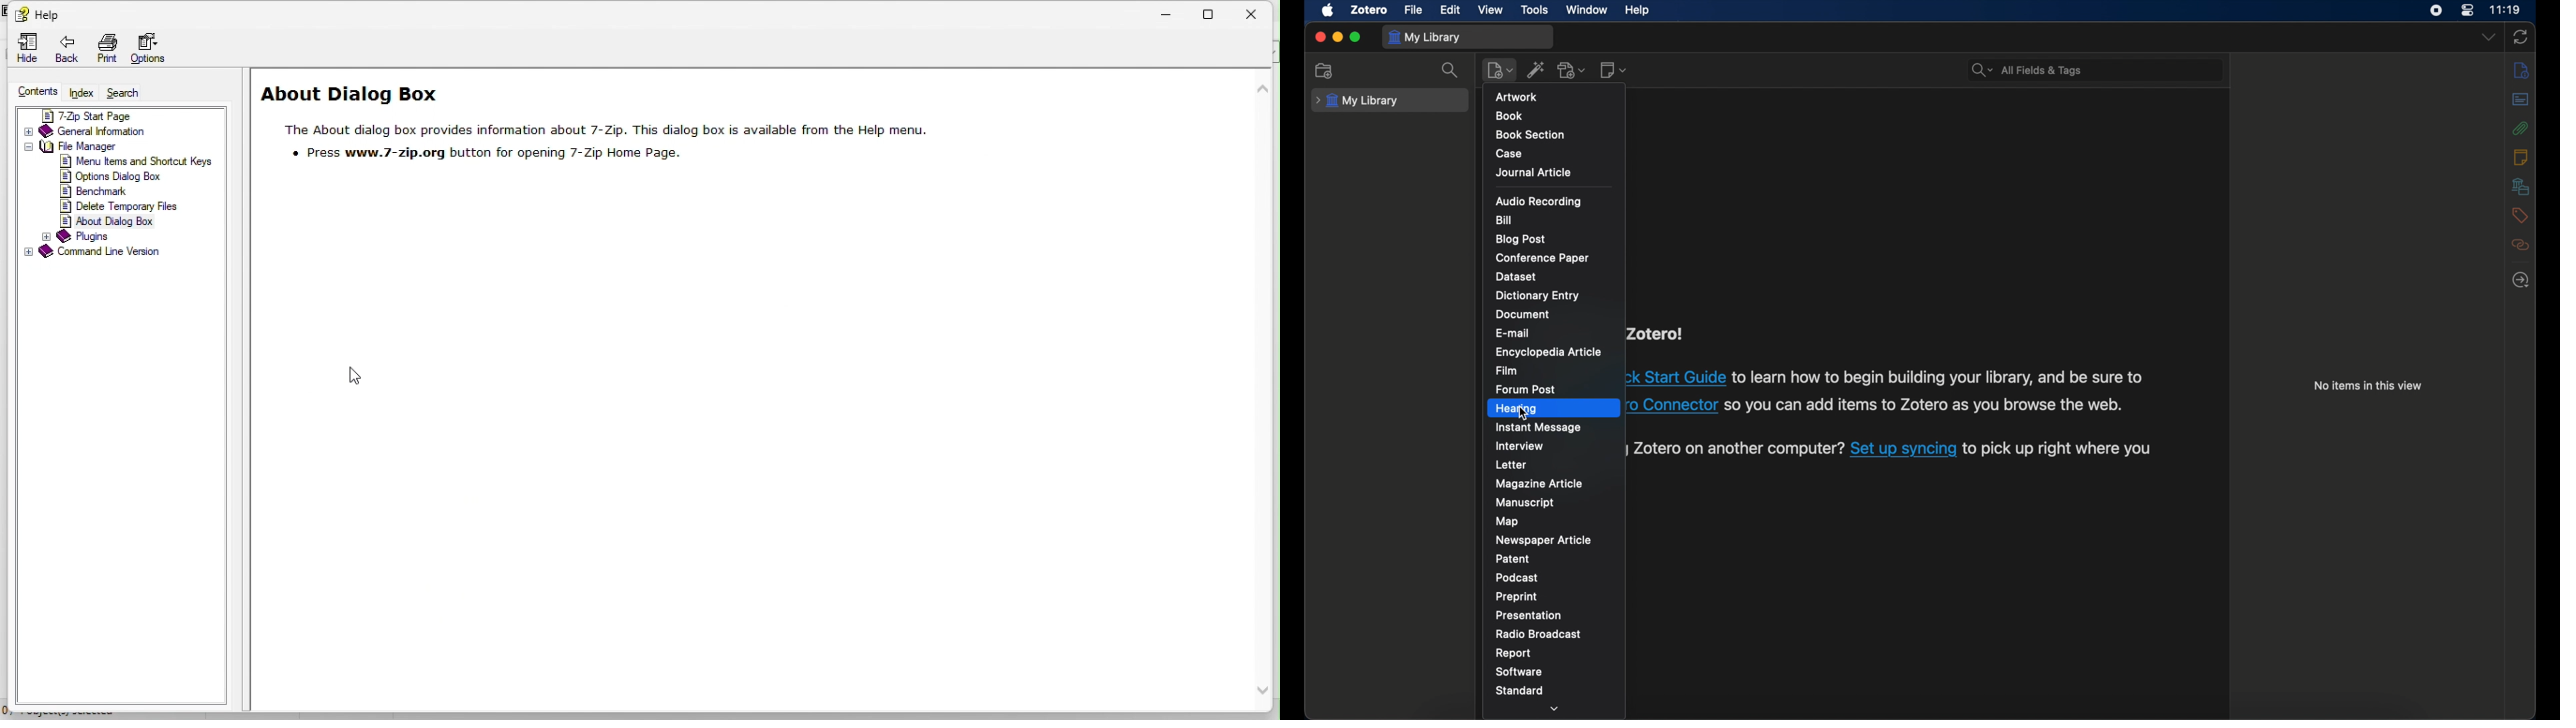  Describe the element at coordinates (1320, 37) in the screenshot. I see `close` at that location.